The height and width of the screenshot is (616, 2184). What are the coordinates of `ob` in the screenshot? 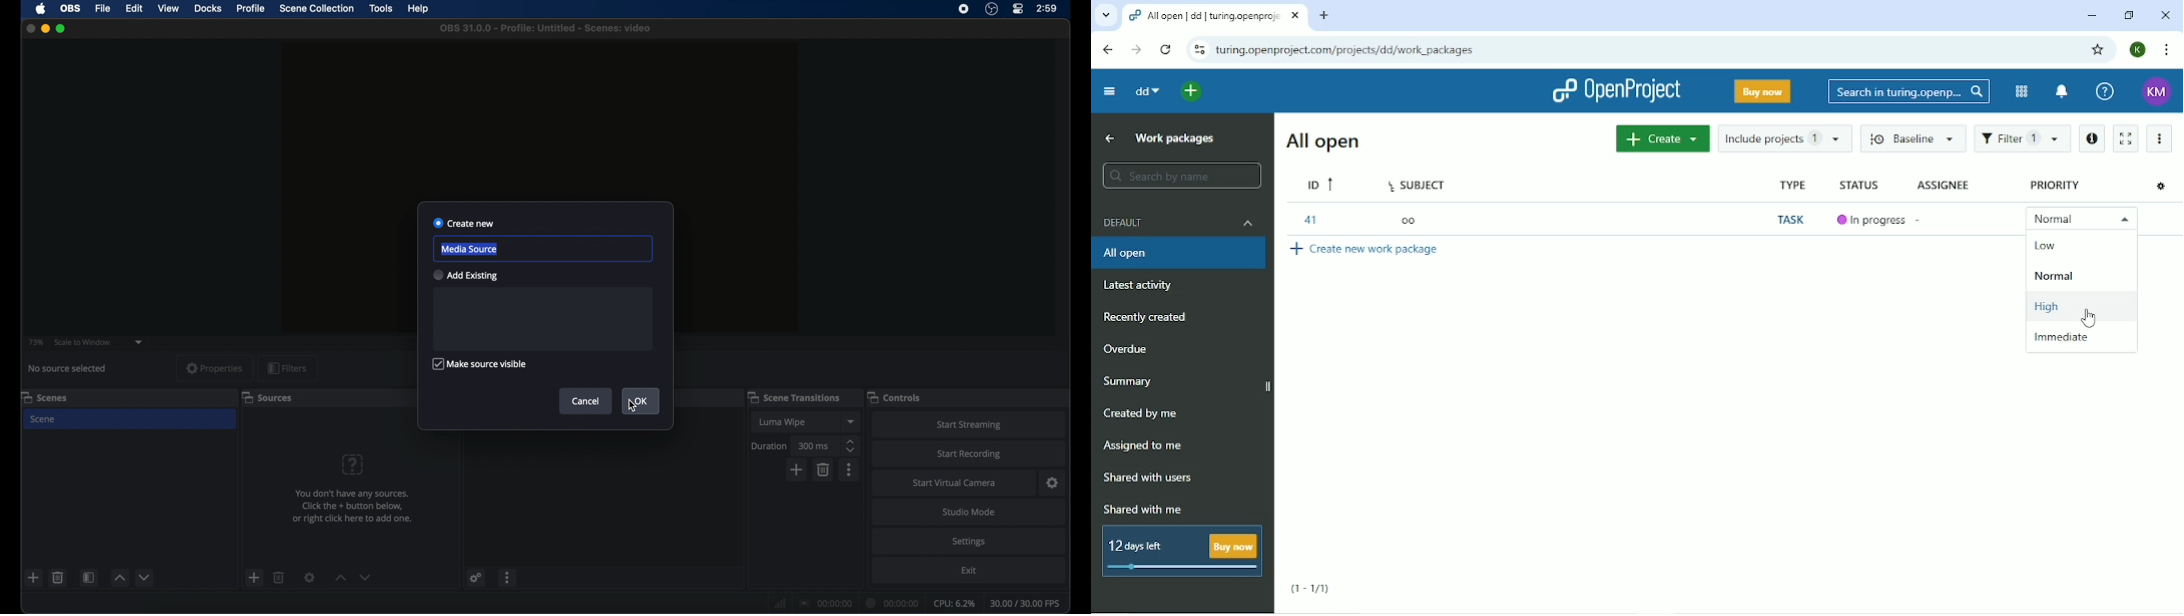 It's located at (72, 9).